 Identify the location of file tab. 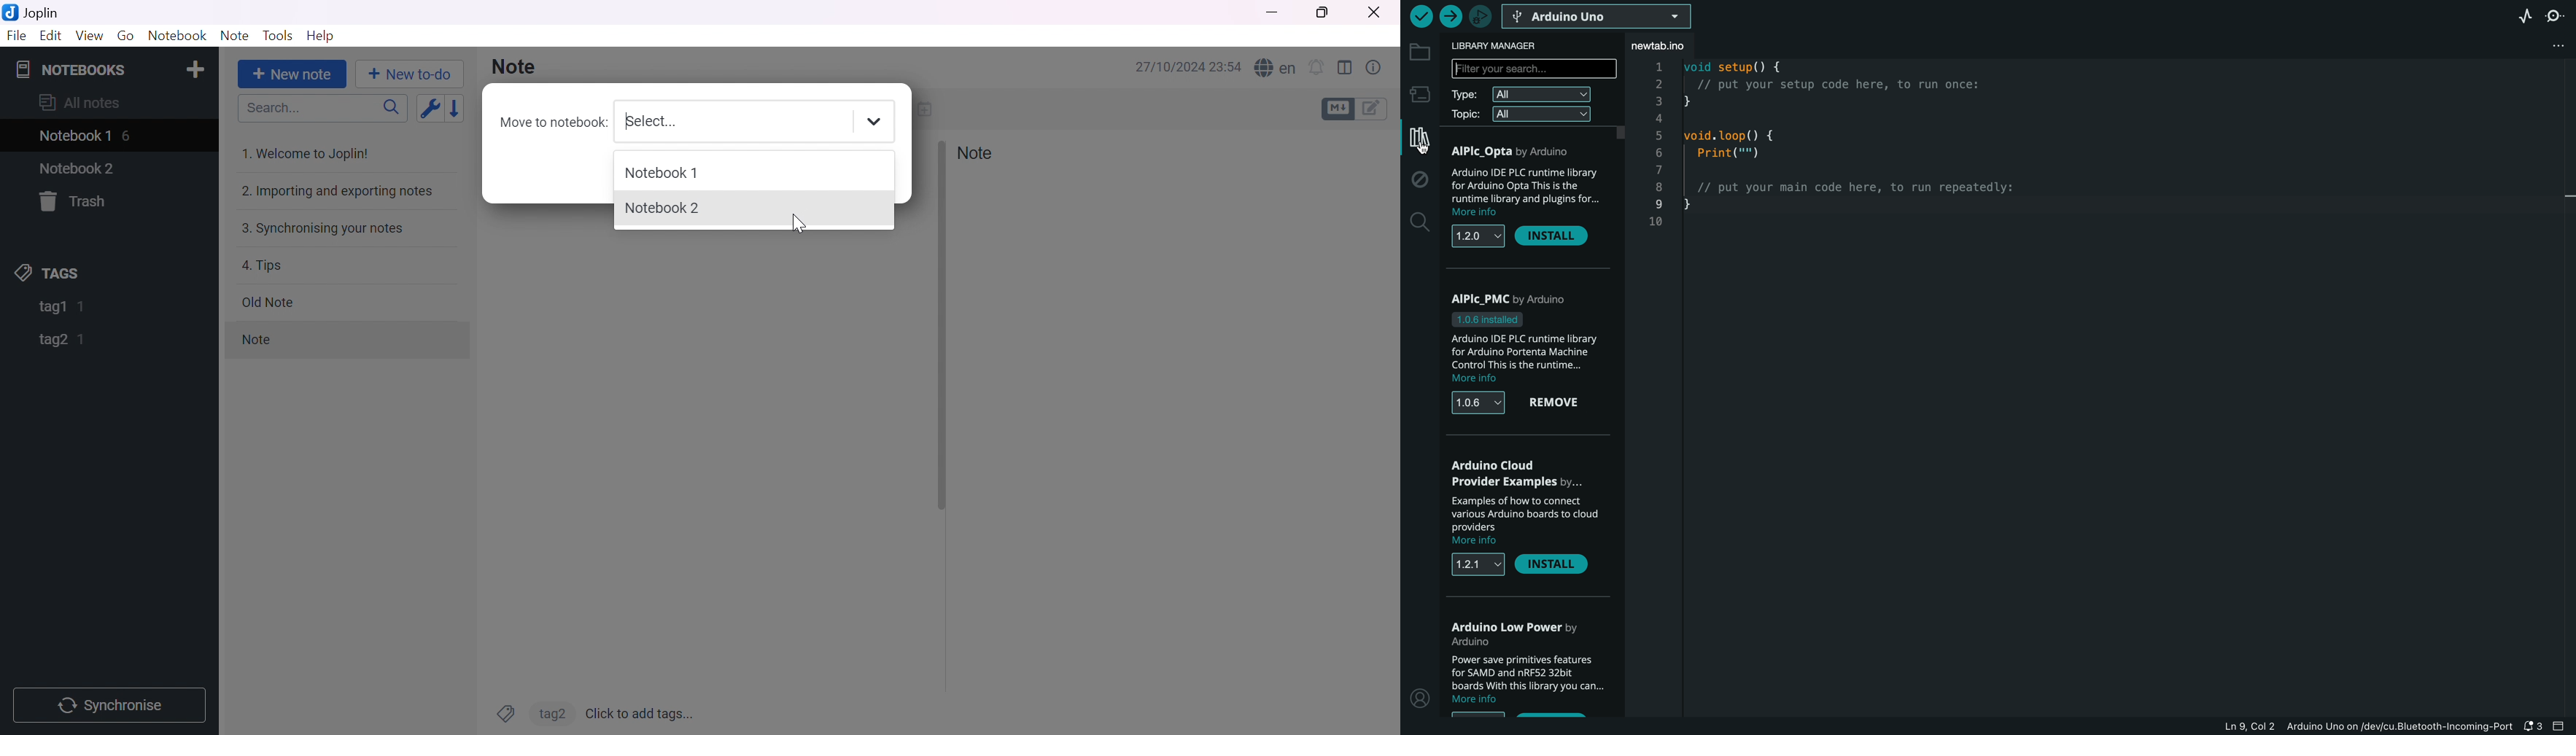
(1677, 46).